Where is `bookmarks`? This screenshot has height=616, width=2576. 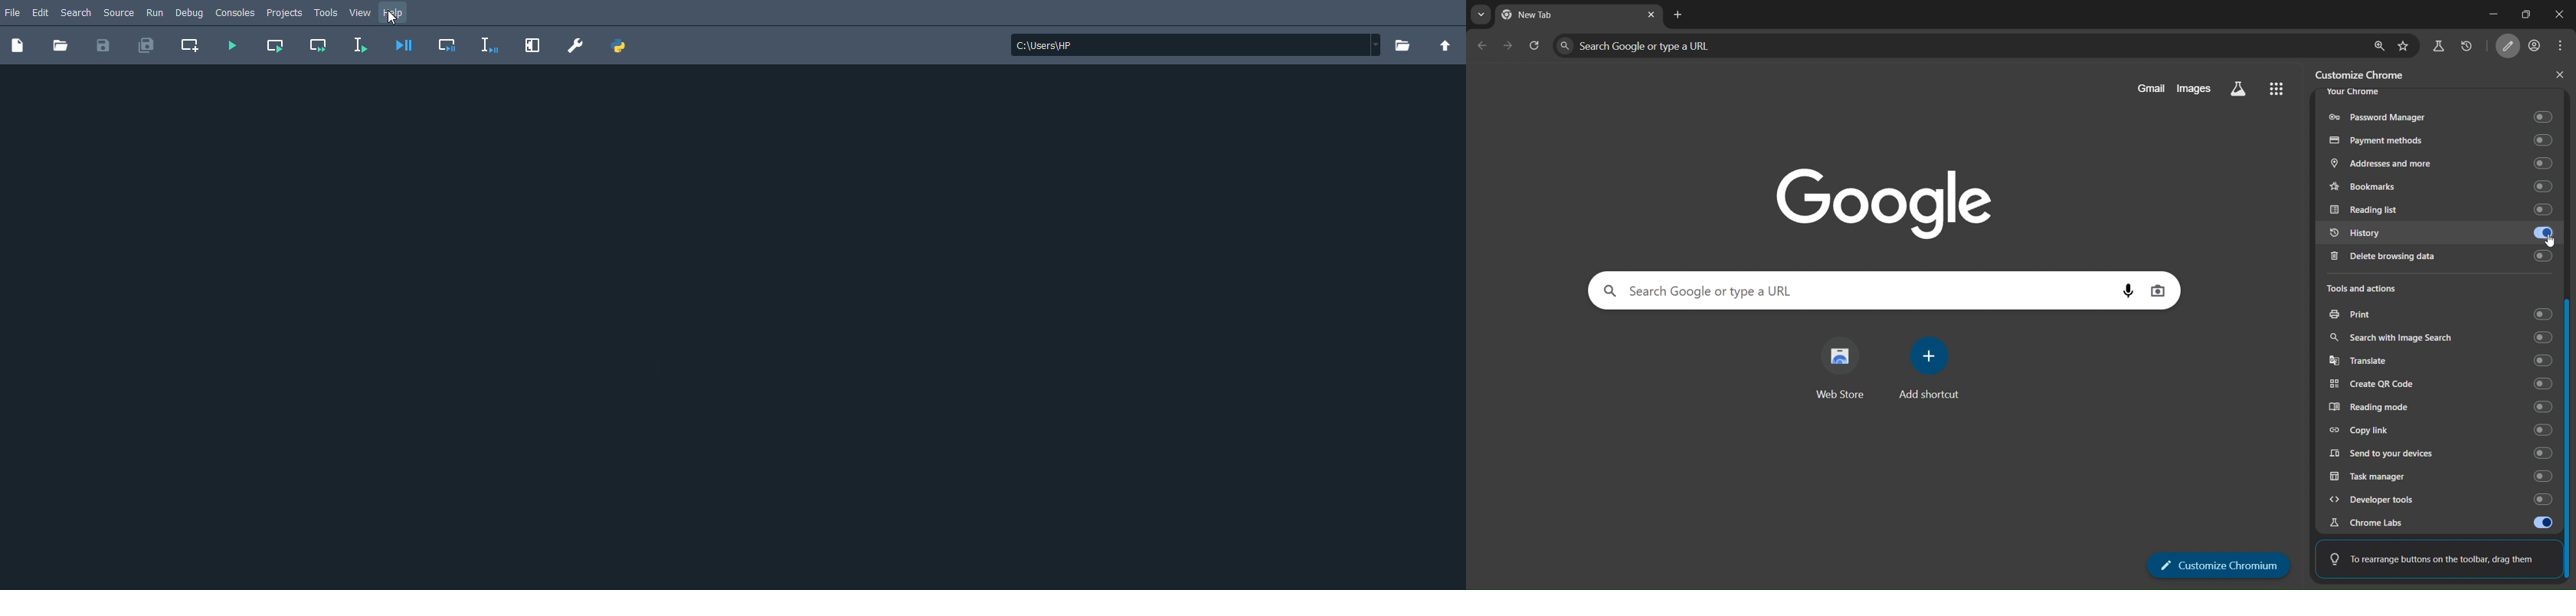 bookmarks is located at coordinates (2442, 186).